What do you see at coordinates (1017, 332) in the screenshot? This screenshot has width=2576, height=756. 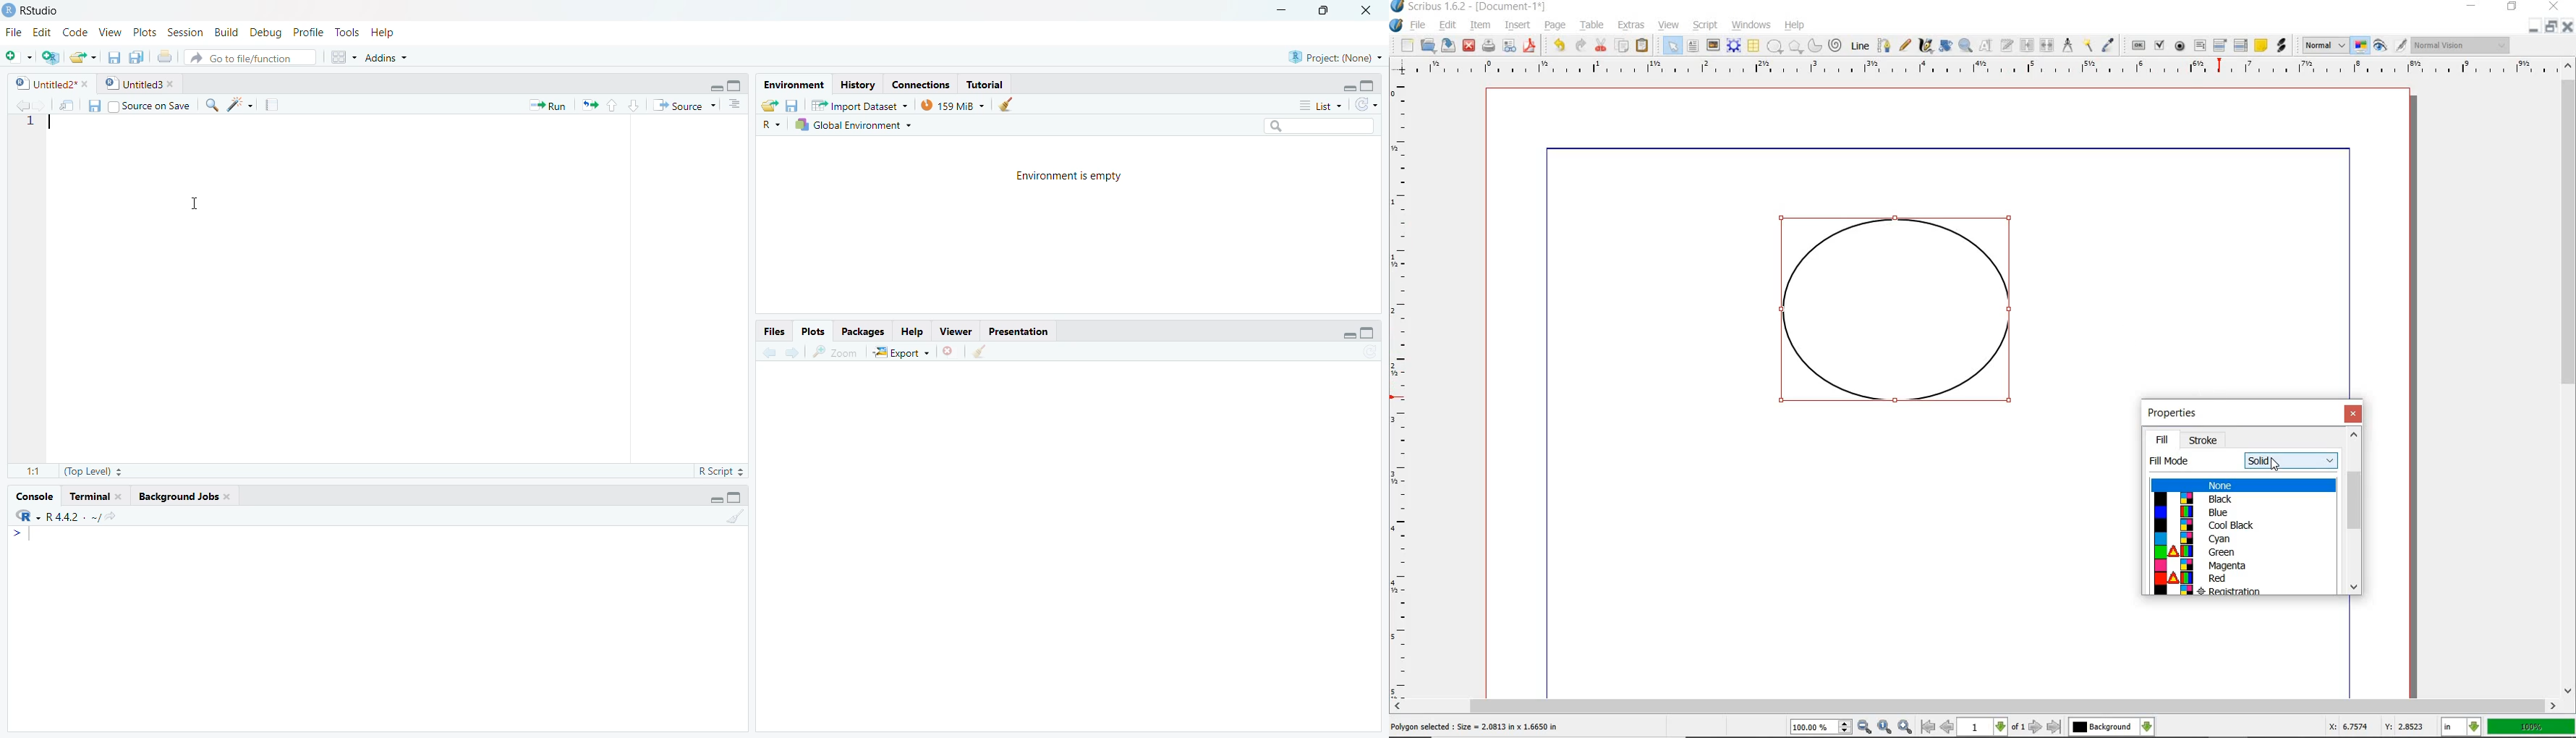 I see `Presentation` at bounding box center [1017, 332].